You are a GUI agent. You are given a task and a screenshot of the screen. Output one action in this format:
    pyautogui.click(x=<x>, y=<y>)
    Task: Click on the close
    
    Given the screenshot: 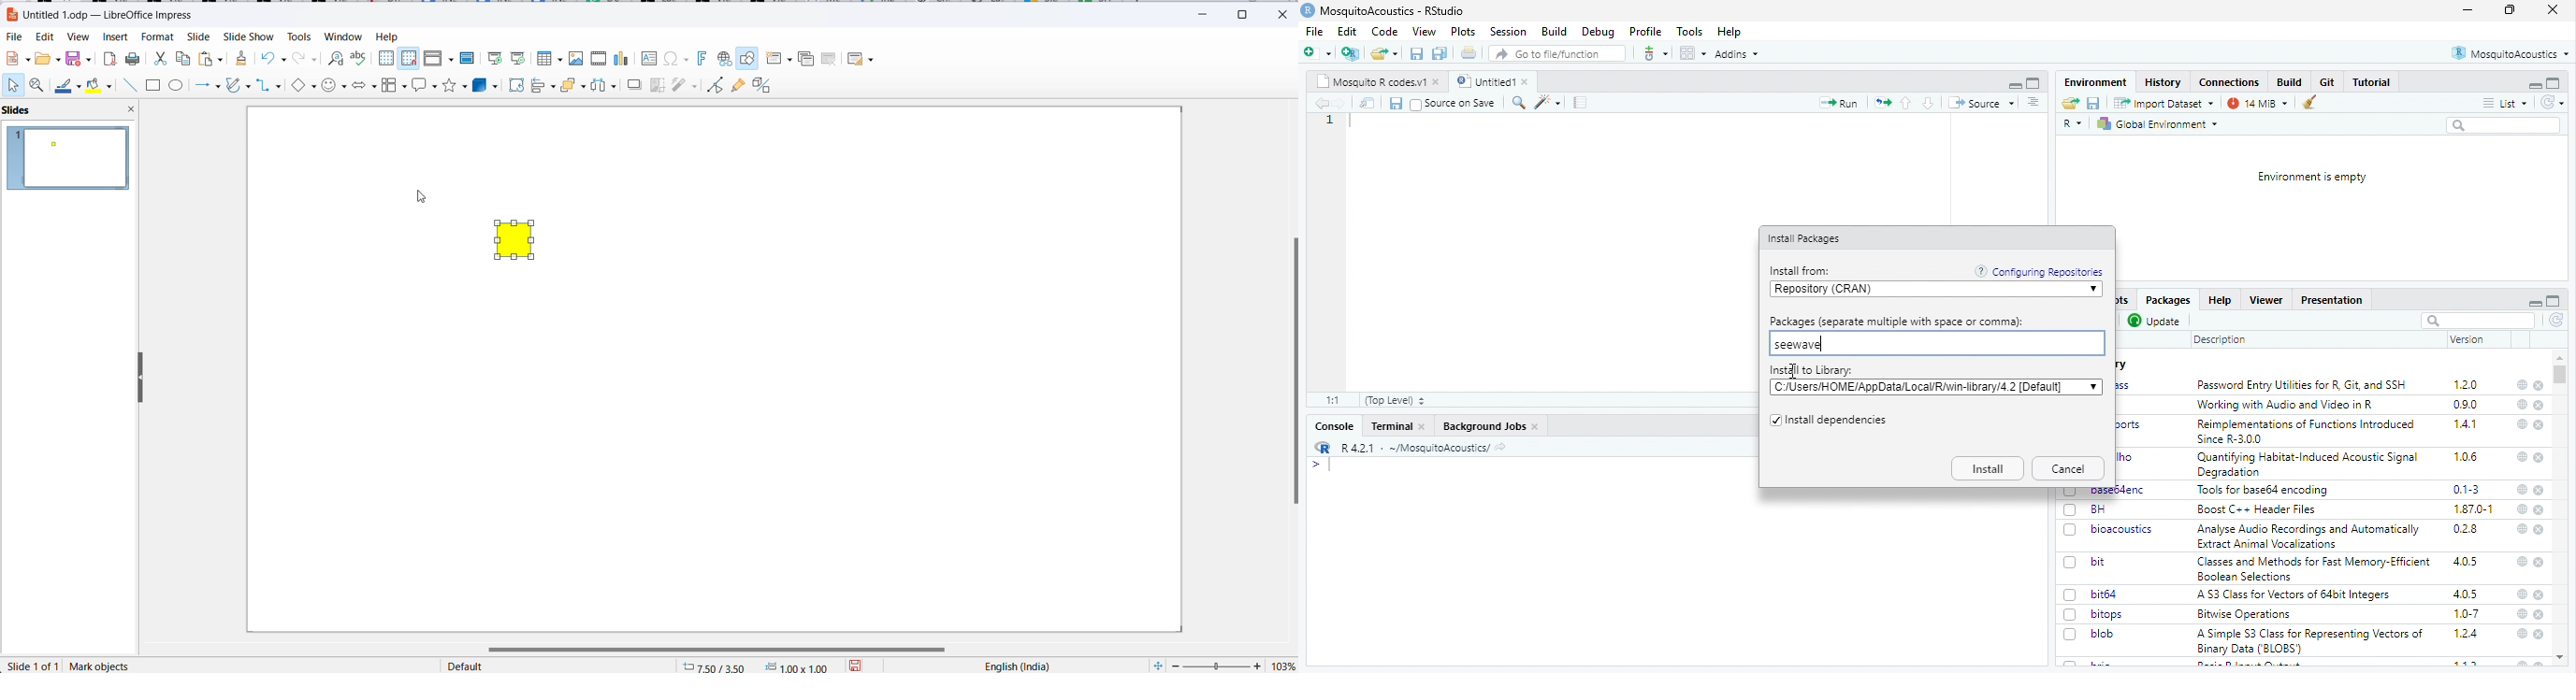 What is the action you would take?
    pyautogui.click(x=2540, y=510)
    